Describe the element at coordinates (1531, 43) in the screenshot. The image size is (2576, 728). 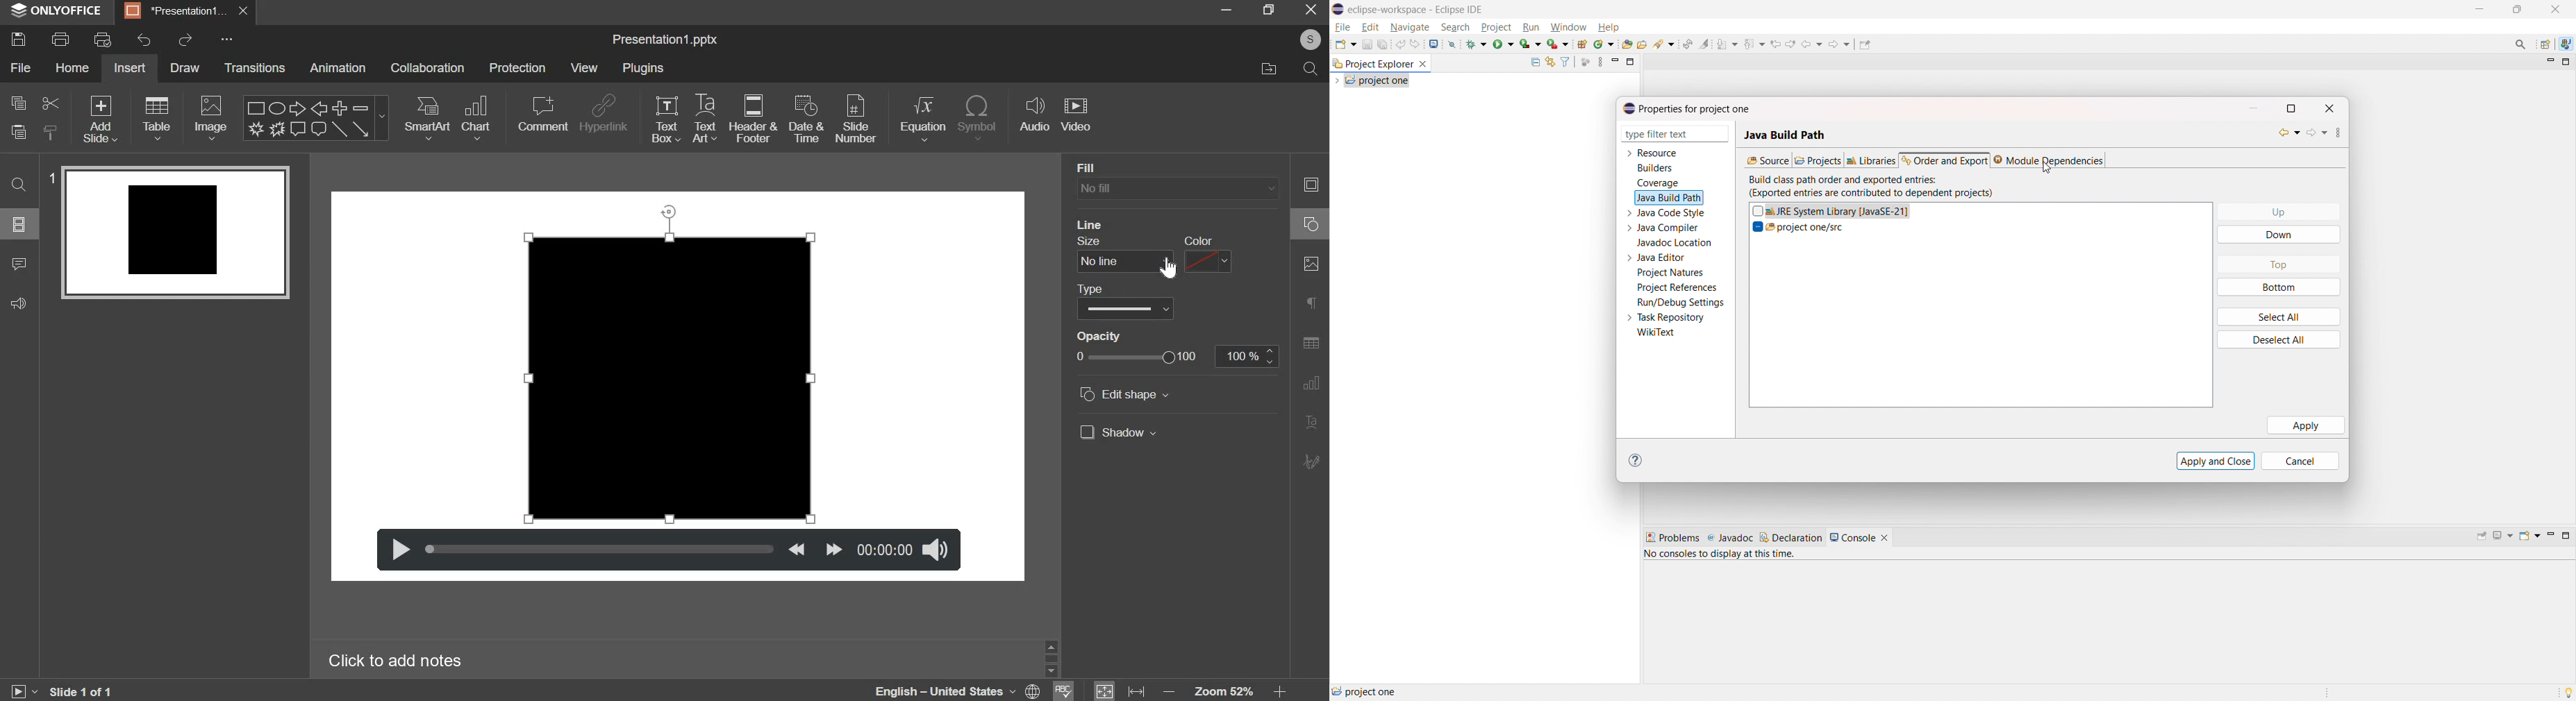
I see `coverage` at that location.